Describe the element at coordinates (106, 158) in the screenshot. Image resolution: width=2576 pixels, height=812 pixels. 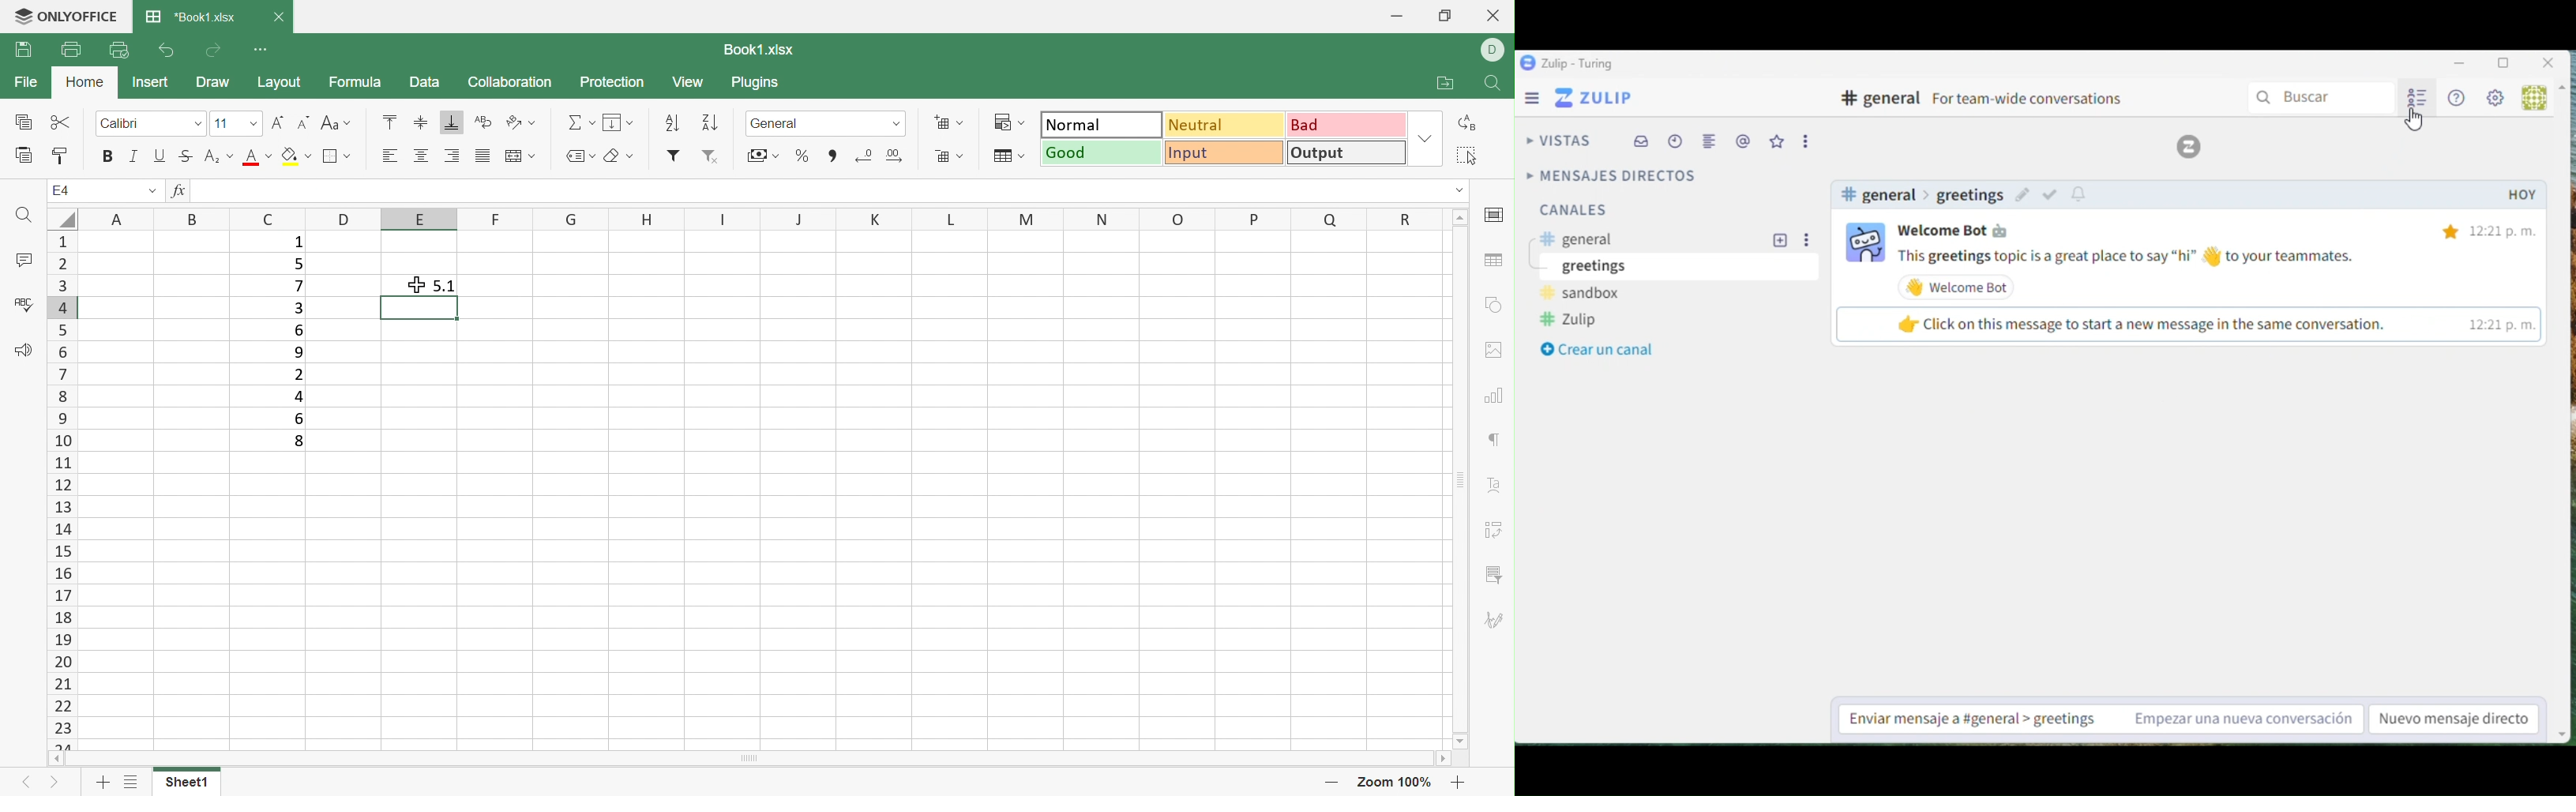
I see `Bold` at that location.